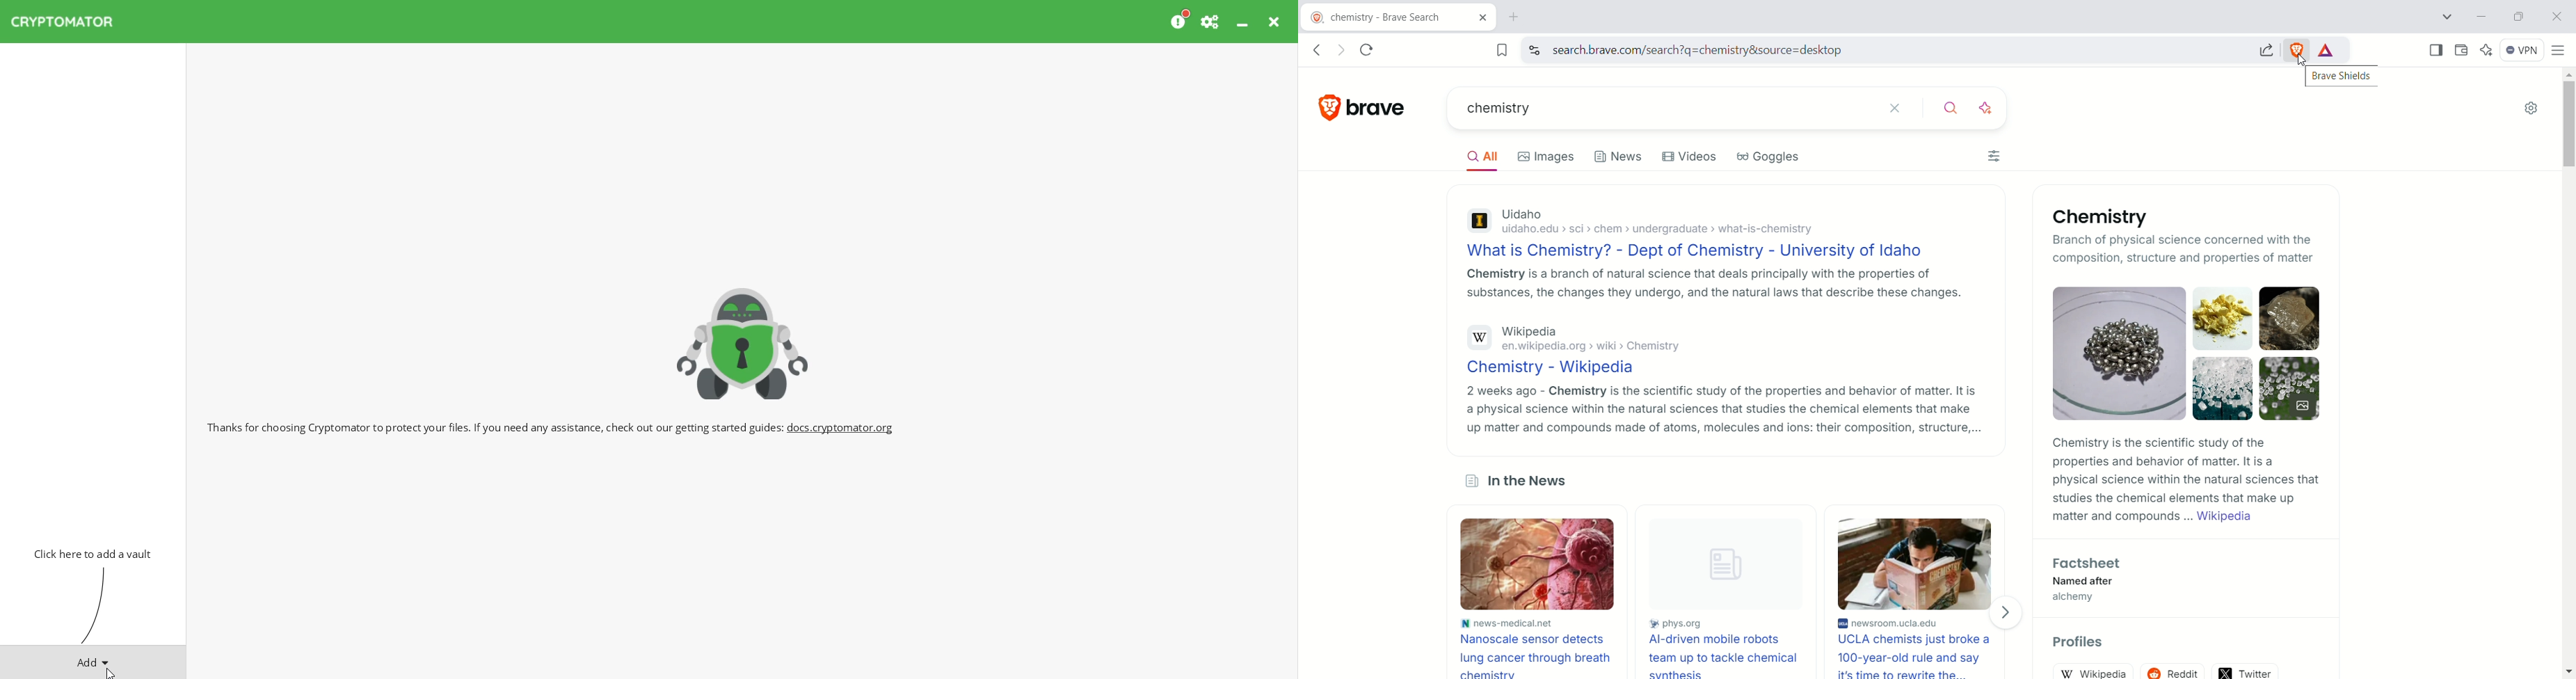 The image size is (2576, 700). Describe the element at coordinates (1902, 109) in the screenshot. I see `clear` at that location.